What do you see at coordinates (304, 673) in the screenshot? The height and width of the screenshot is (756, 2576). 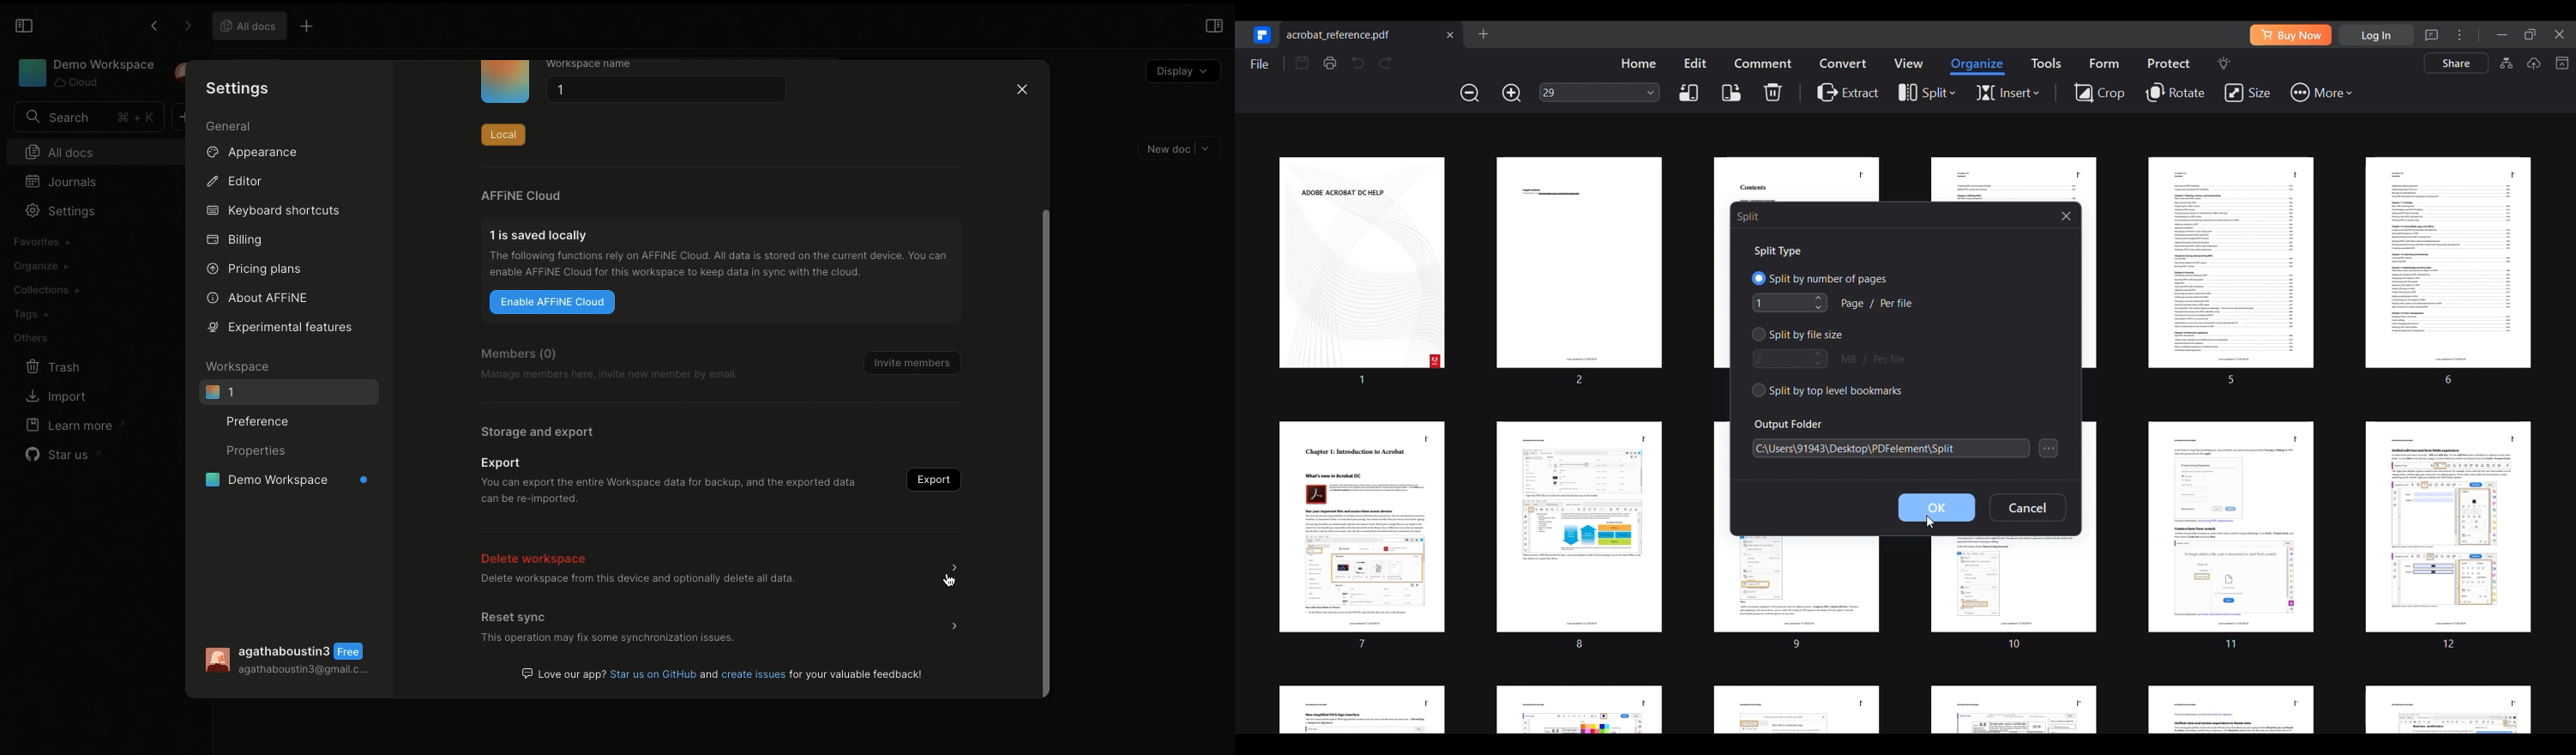 I see `agathaboustin3@gmail.c...` at bounding box center [304, 673].